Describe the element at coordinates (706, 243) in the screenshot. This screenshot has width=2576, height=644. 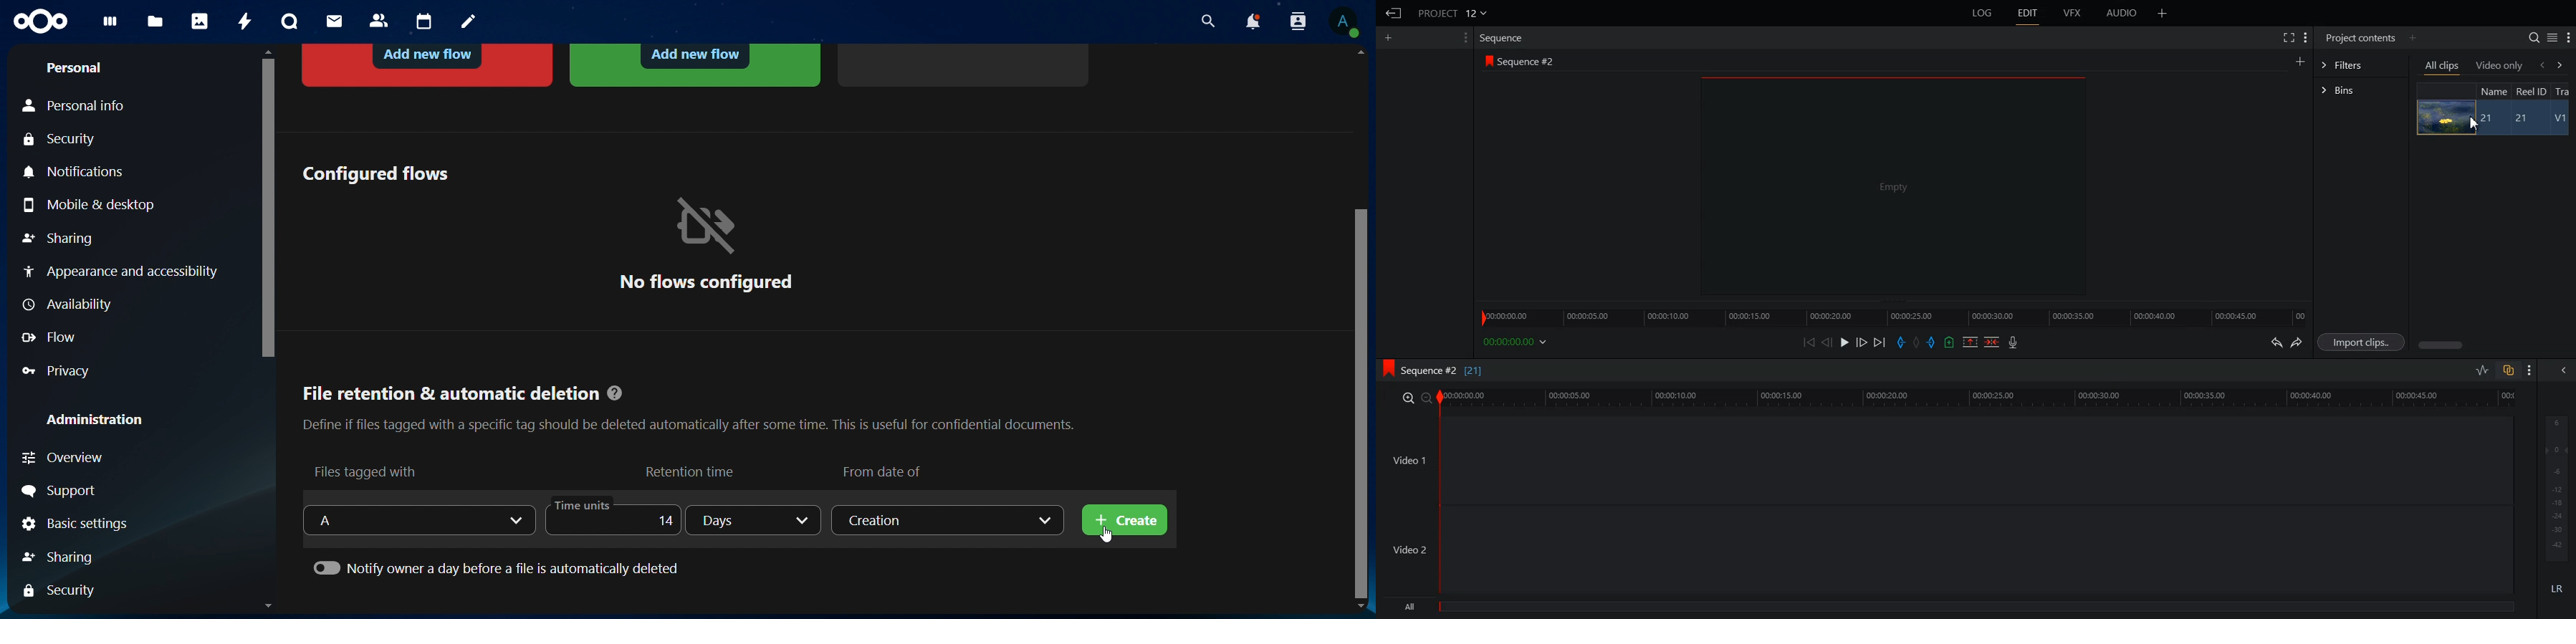
I see `no flows configured` at that location.